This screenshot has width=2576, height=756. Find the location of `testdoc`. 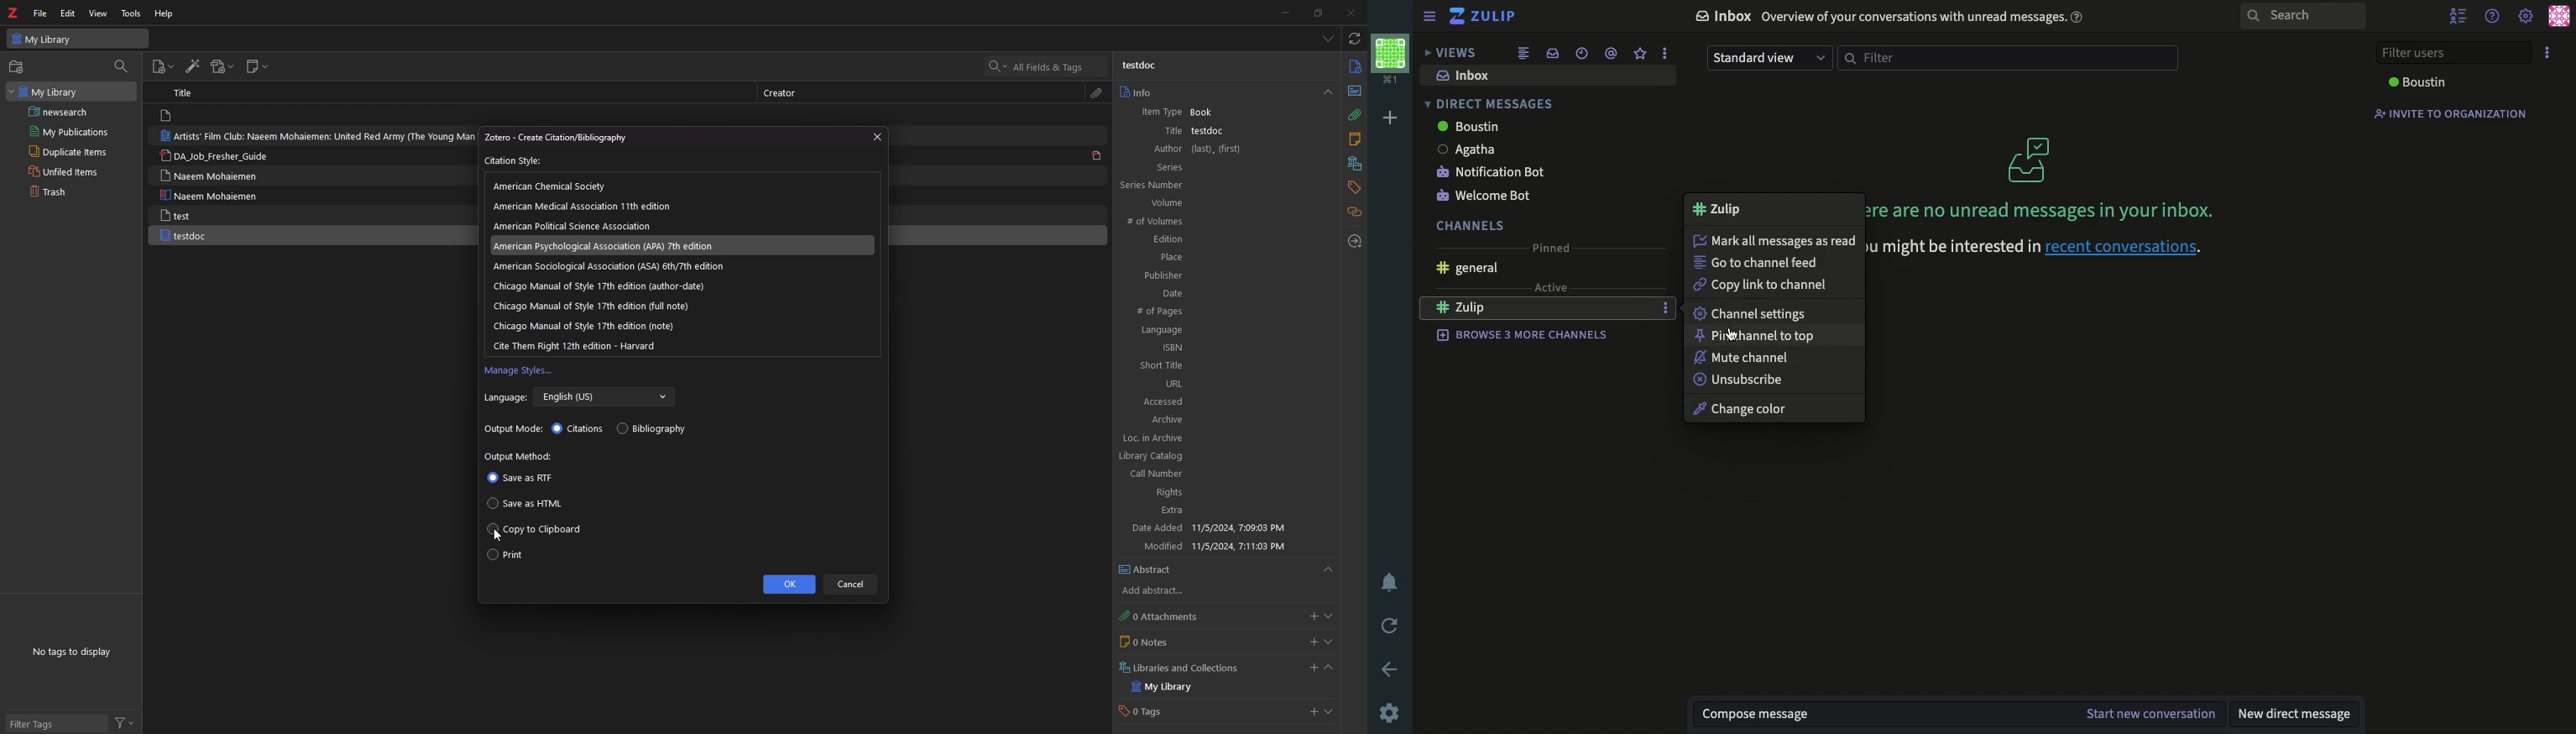

testdoc is located at coordinates (185, 236).